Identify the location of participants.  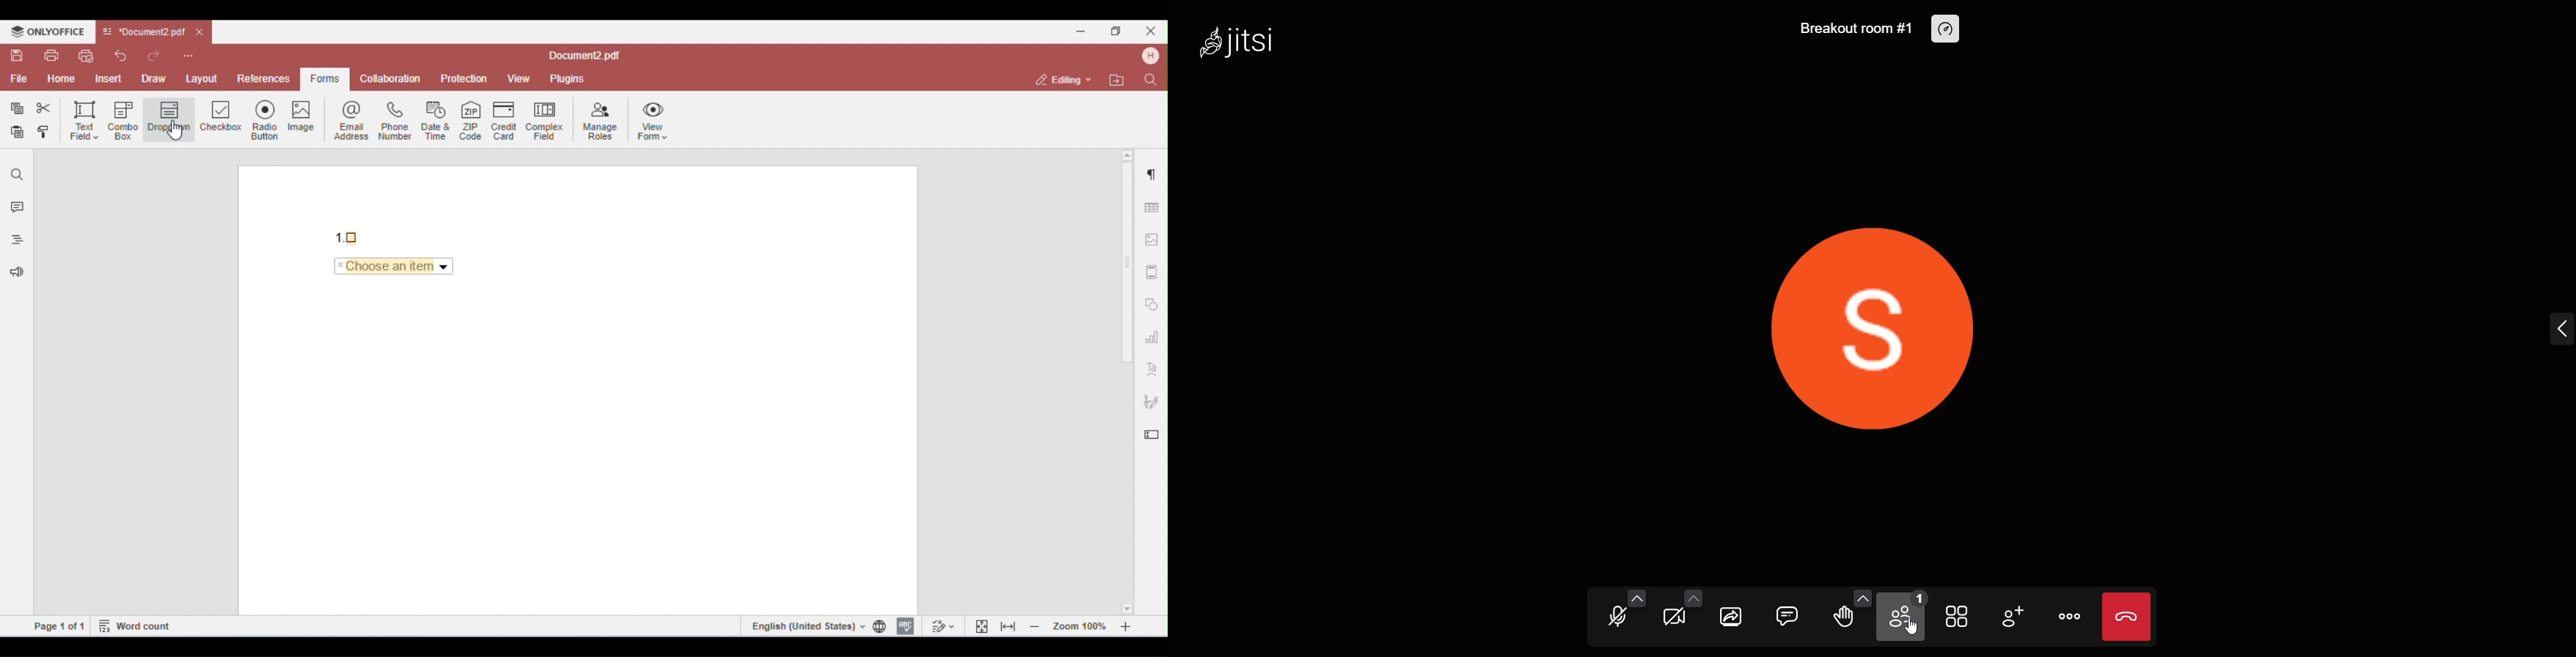
(1906, 615).